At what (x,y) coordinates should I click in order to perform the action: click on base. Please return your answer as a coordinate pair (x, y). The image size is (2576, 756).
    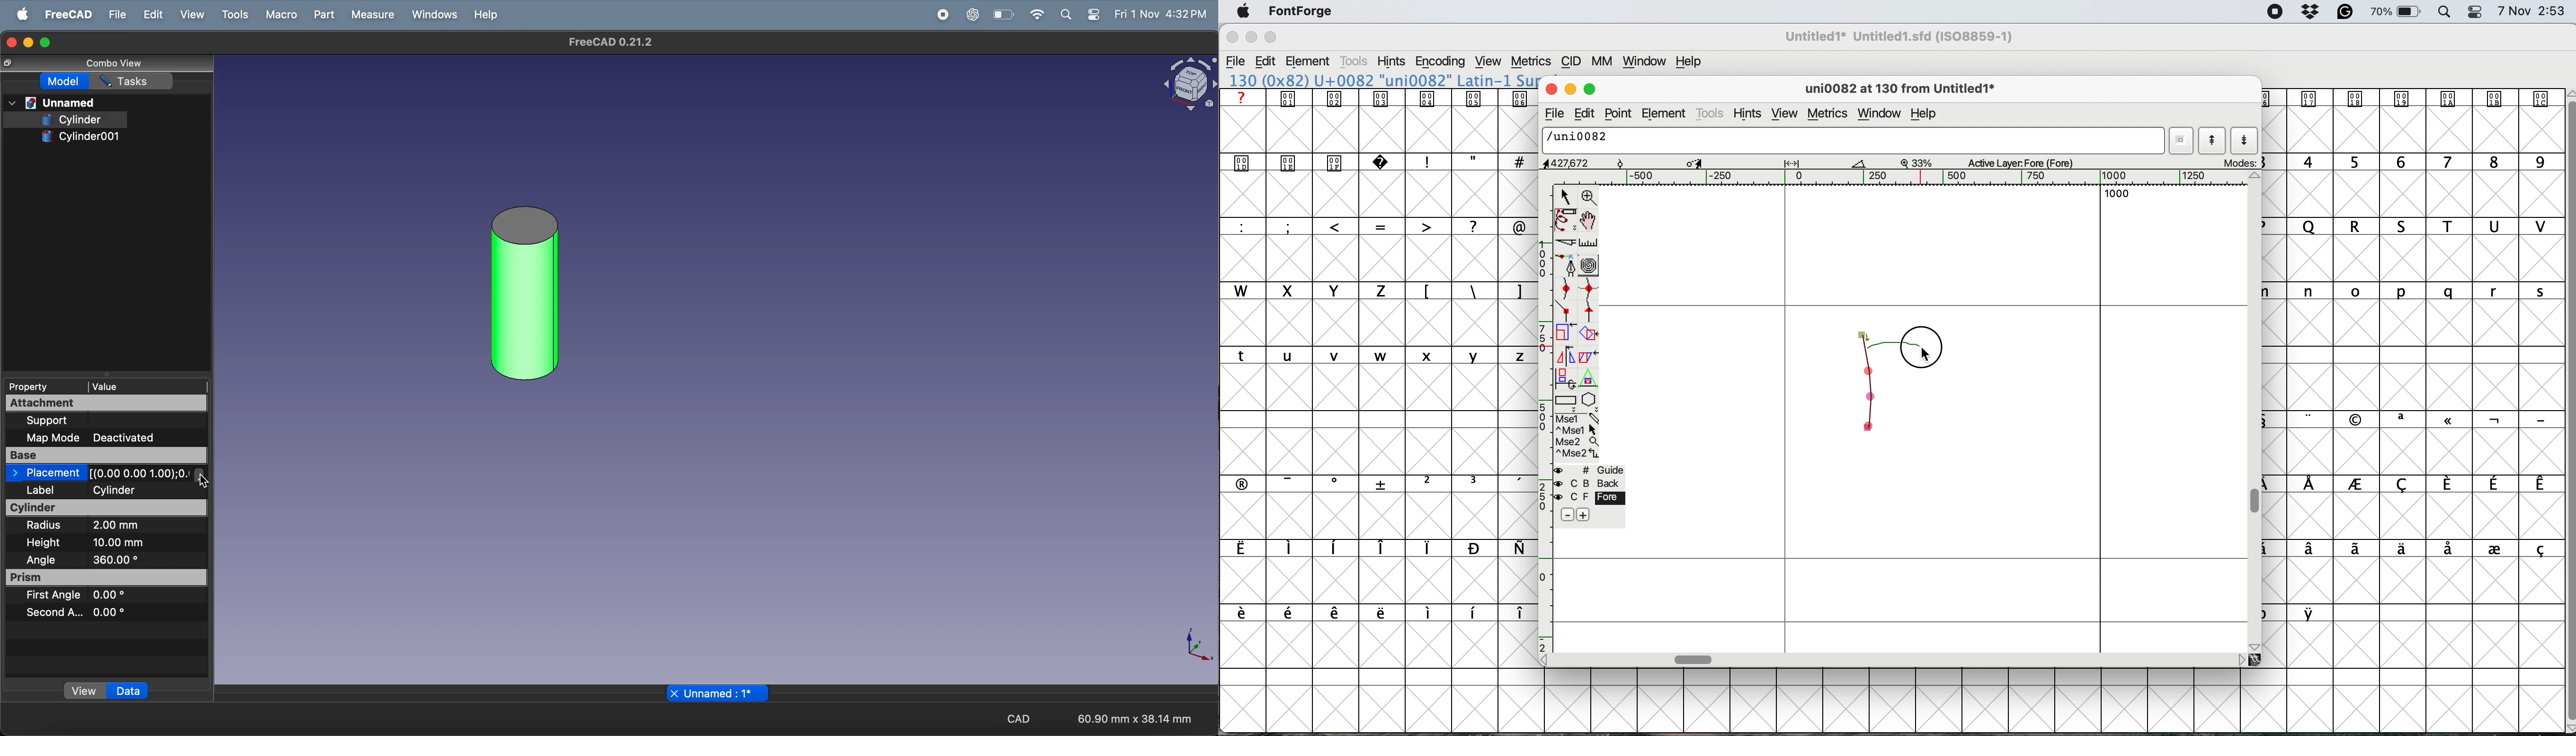
    Looking at the image, I should click on (105, 456).